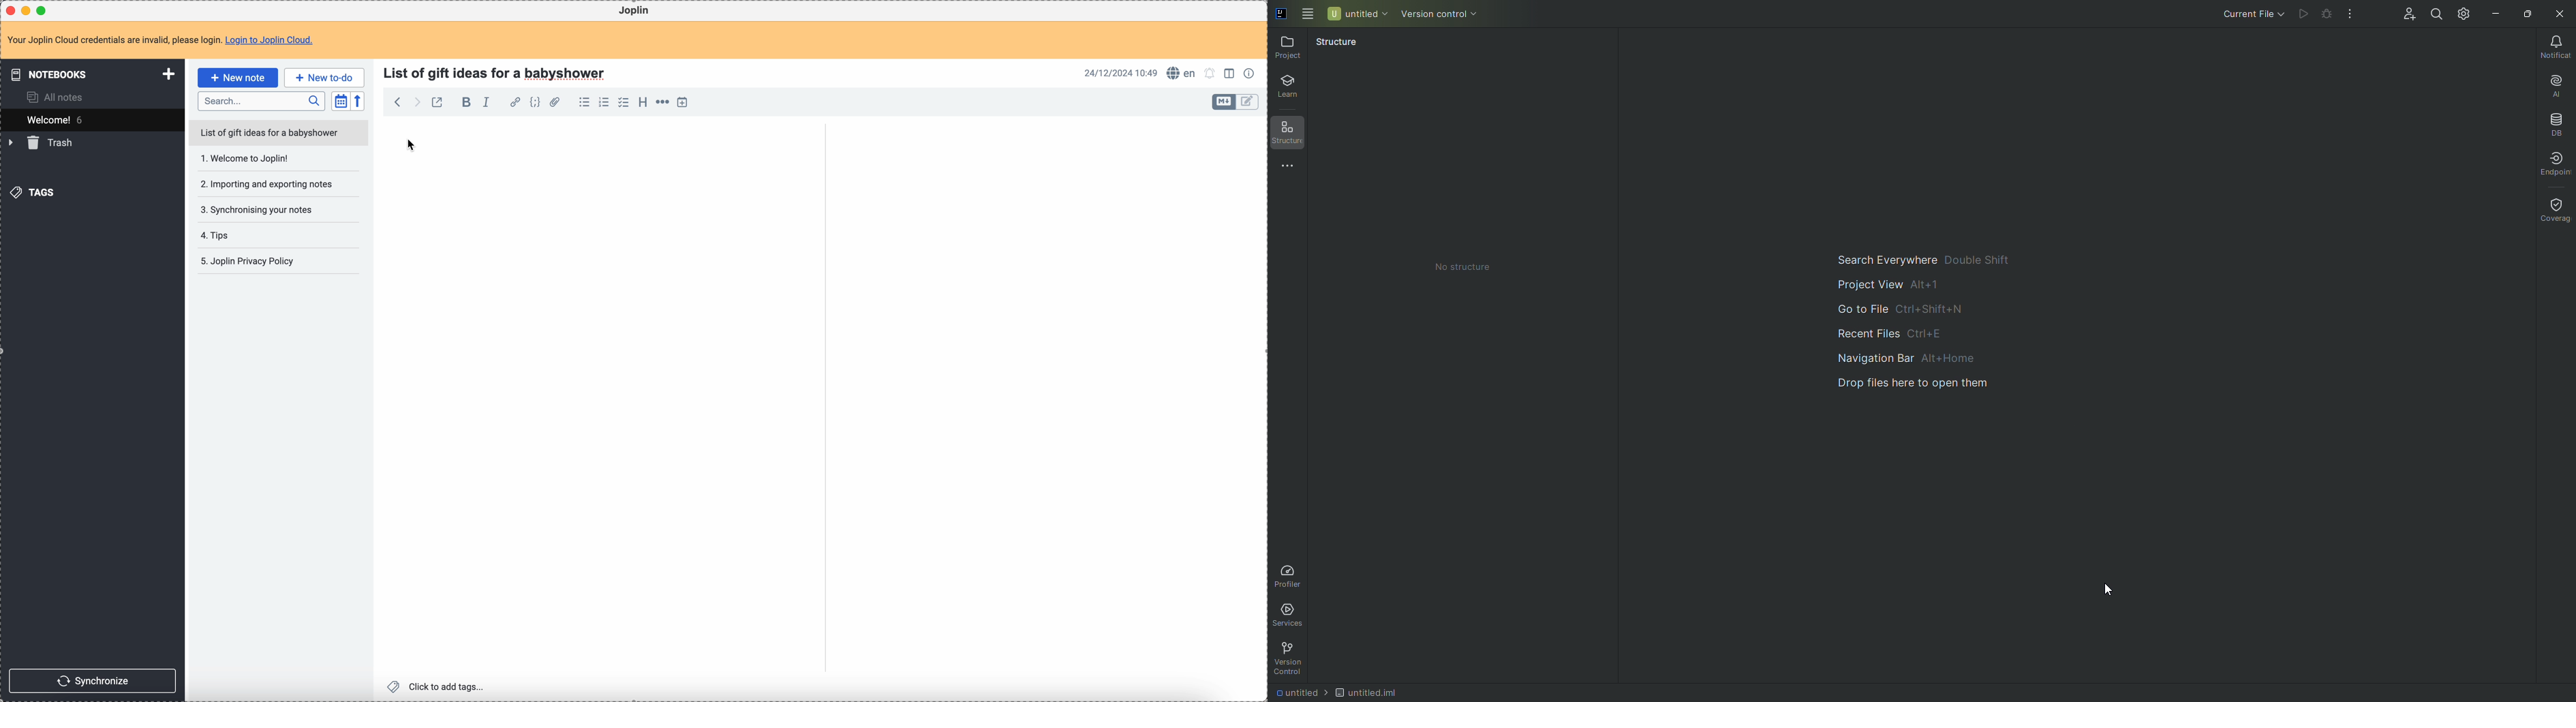  I want to click on note properties, so click(1251, 72).